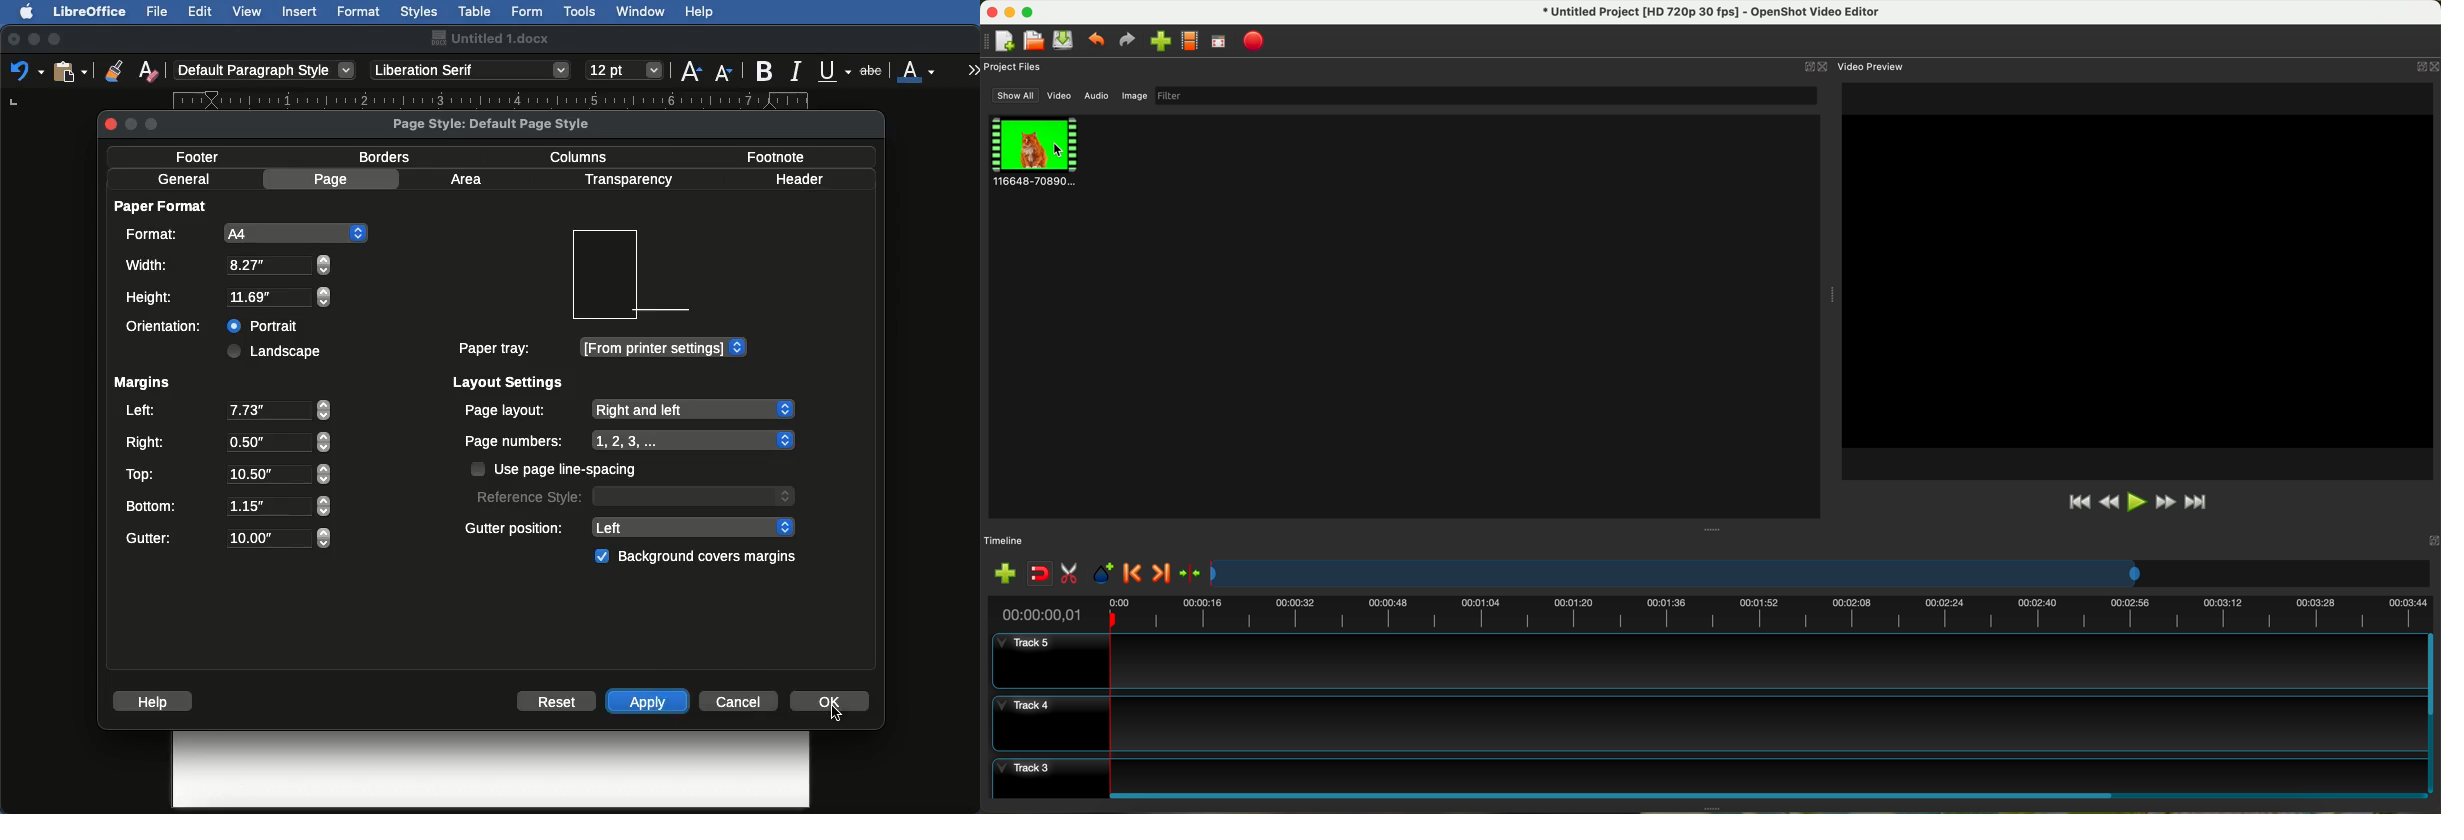  Describe the element at coordinates (14, 40) in the screenshot. I see `Close` at that location.